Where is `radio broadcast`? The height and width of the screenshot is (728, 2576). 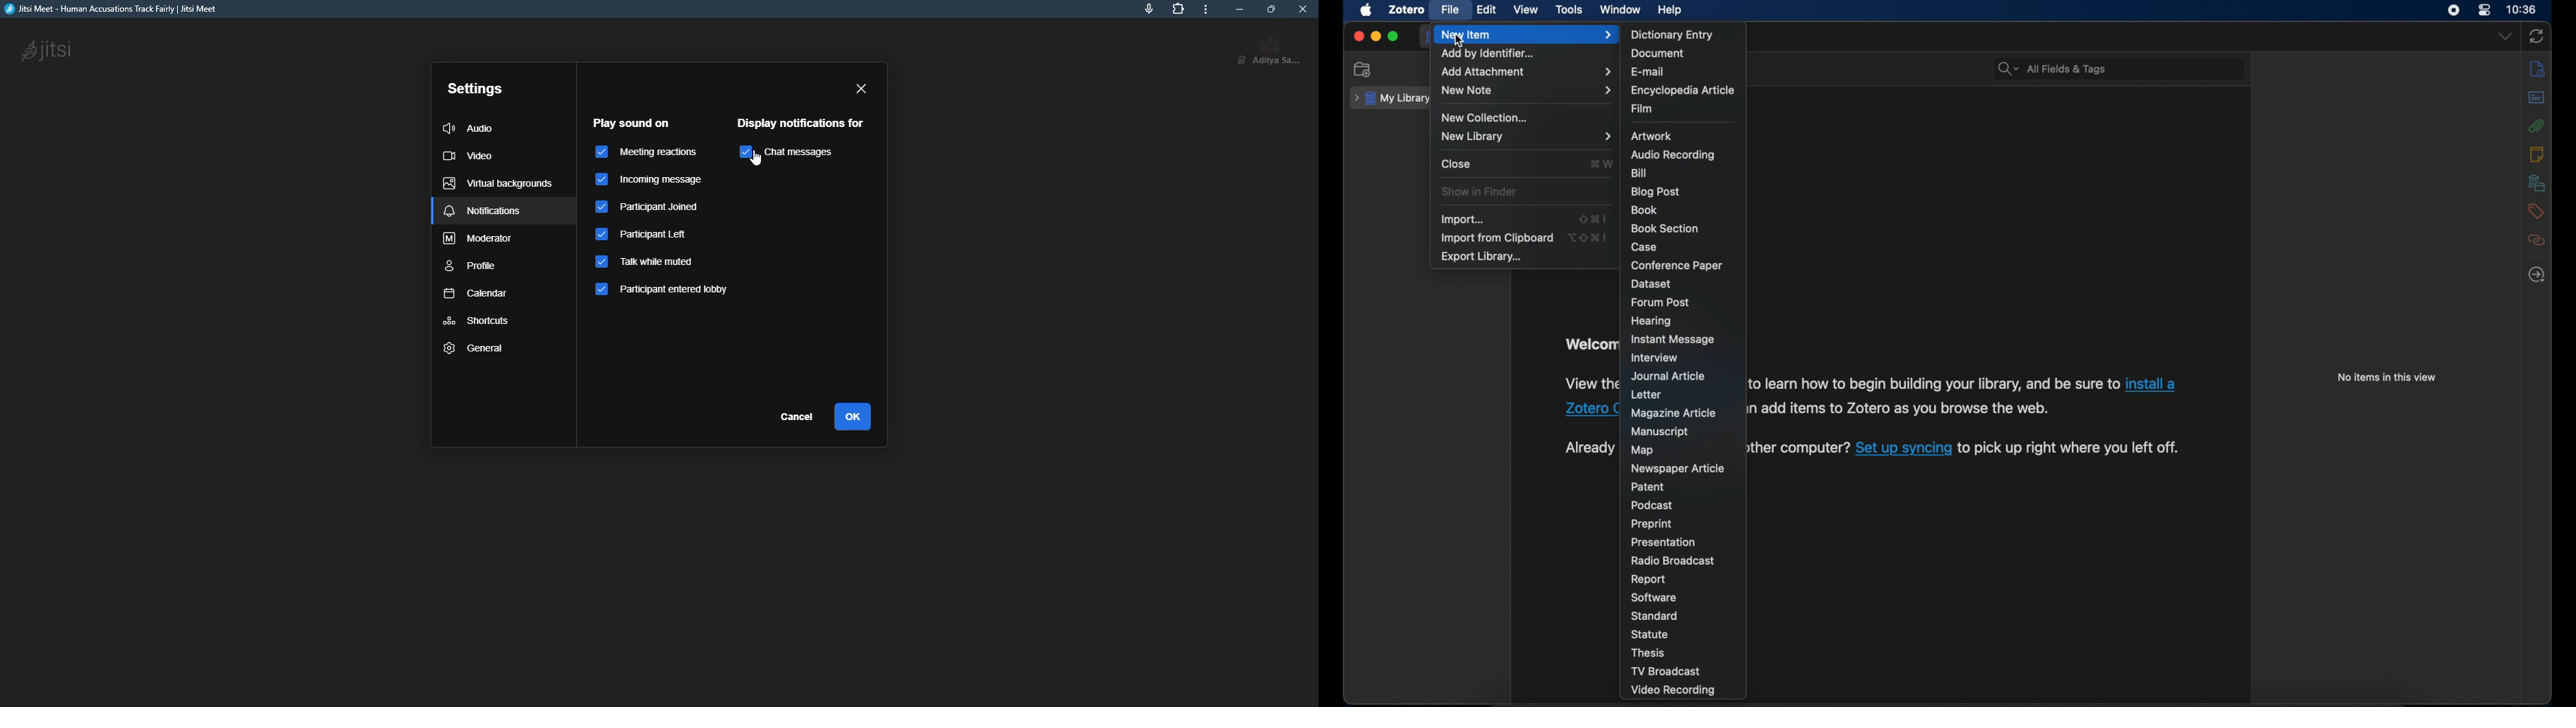 radio broadcast is located at coordinates (1672, 560).